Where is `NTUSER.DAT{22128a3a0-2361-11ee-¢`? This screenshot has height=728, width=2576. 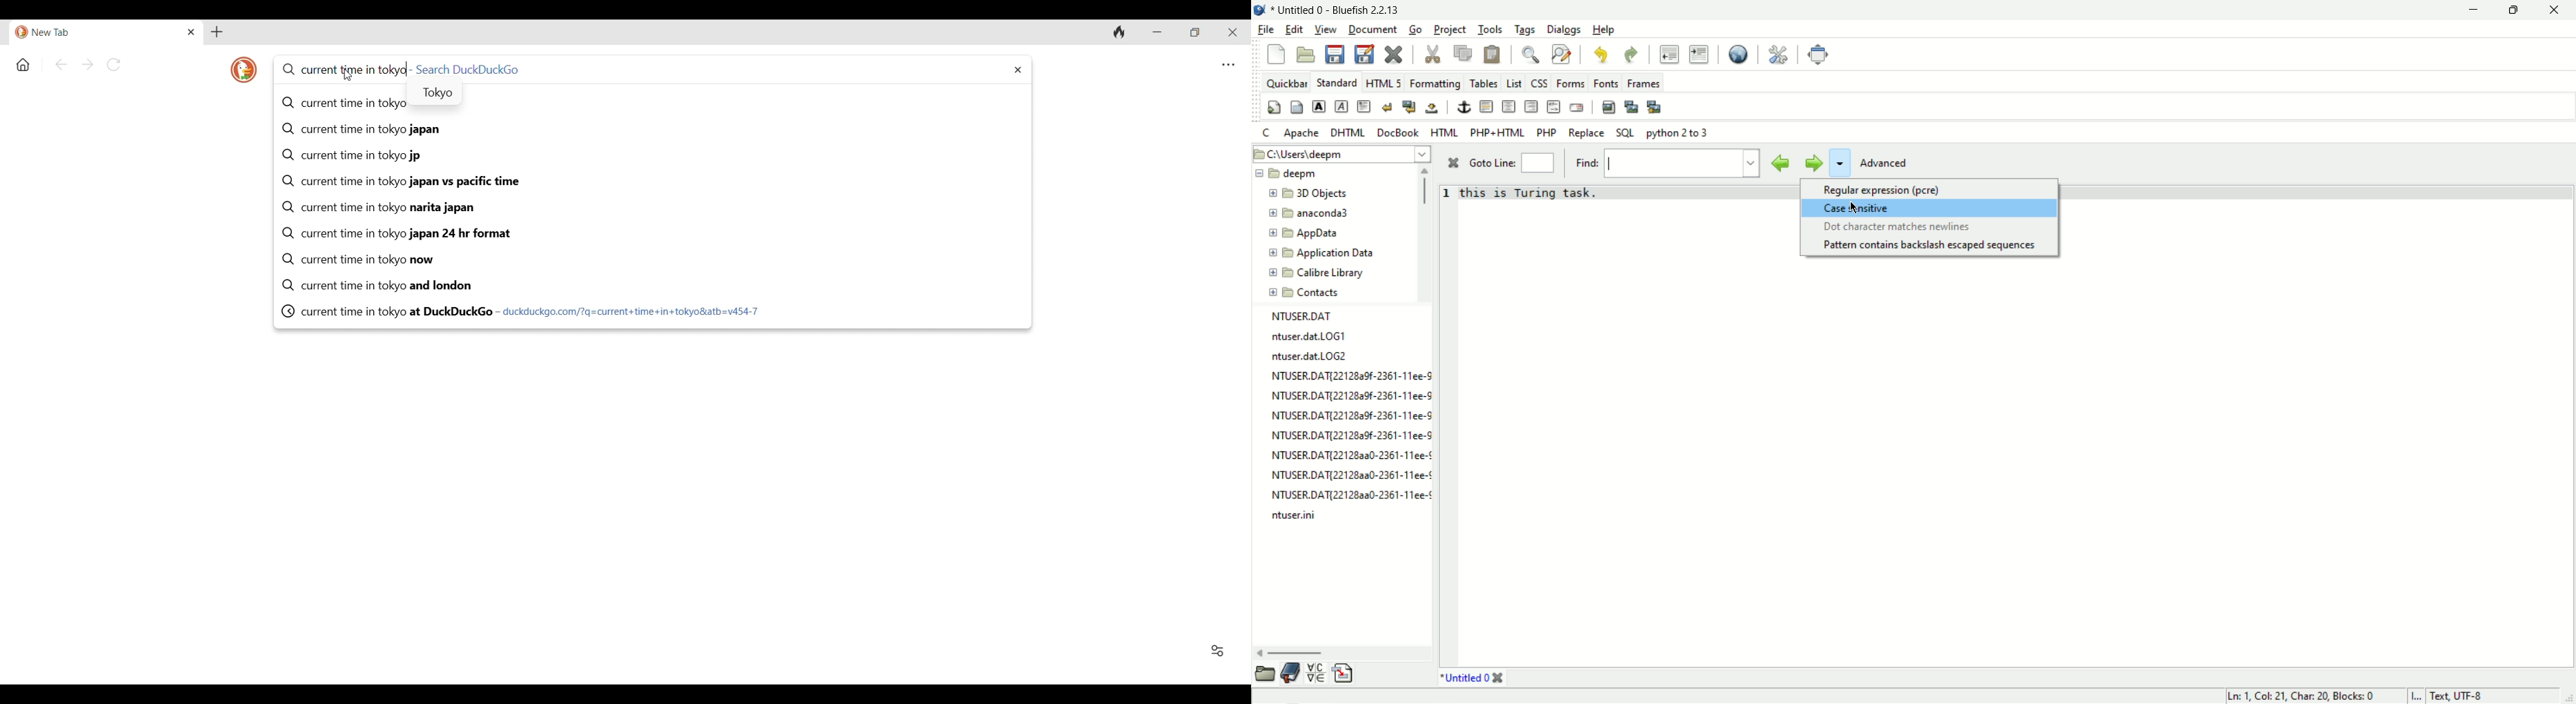 NTUSER.DAT{22128a3a0-2361-11ee-¢ is located at coordinates (1346, 475).